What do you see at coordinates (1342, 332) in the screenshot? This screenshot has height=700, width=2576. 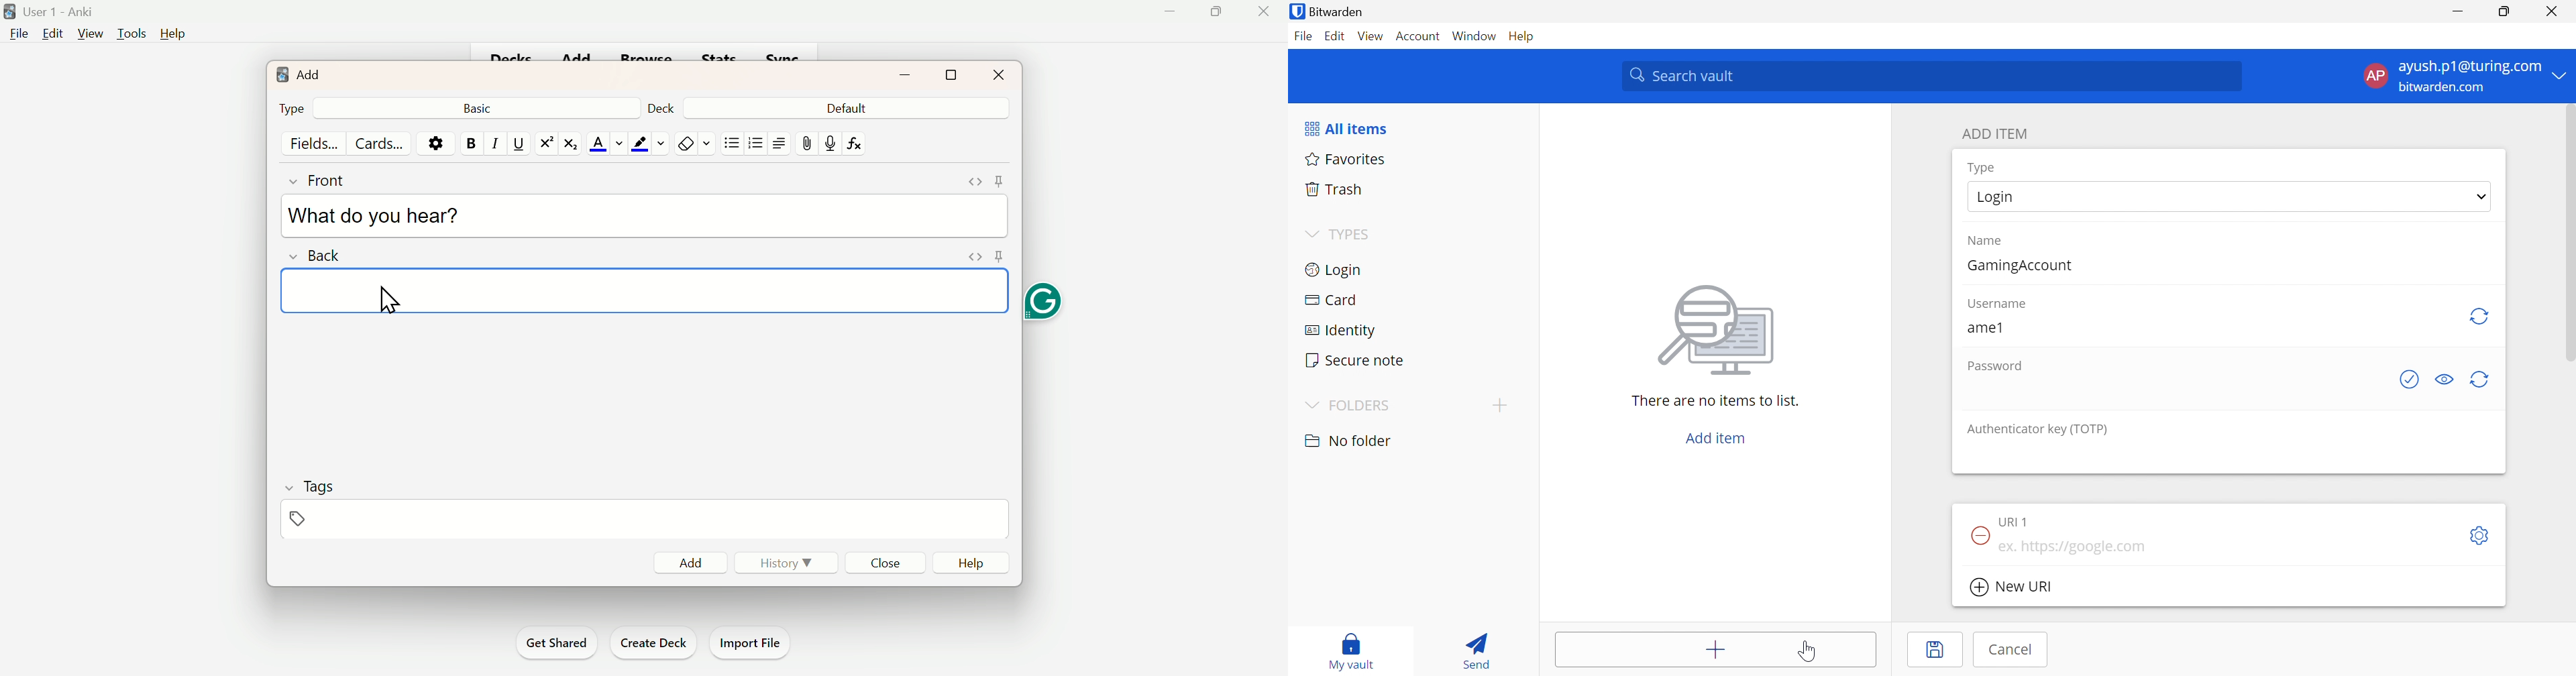 I see `Identity` at bounding box center [1342, 332].